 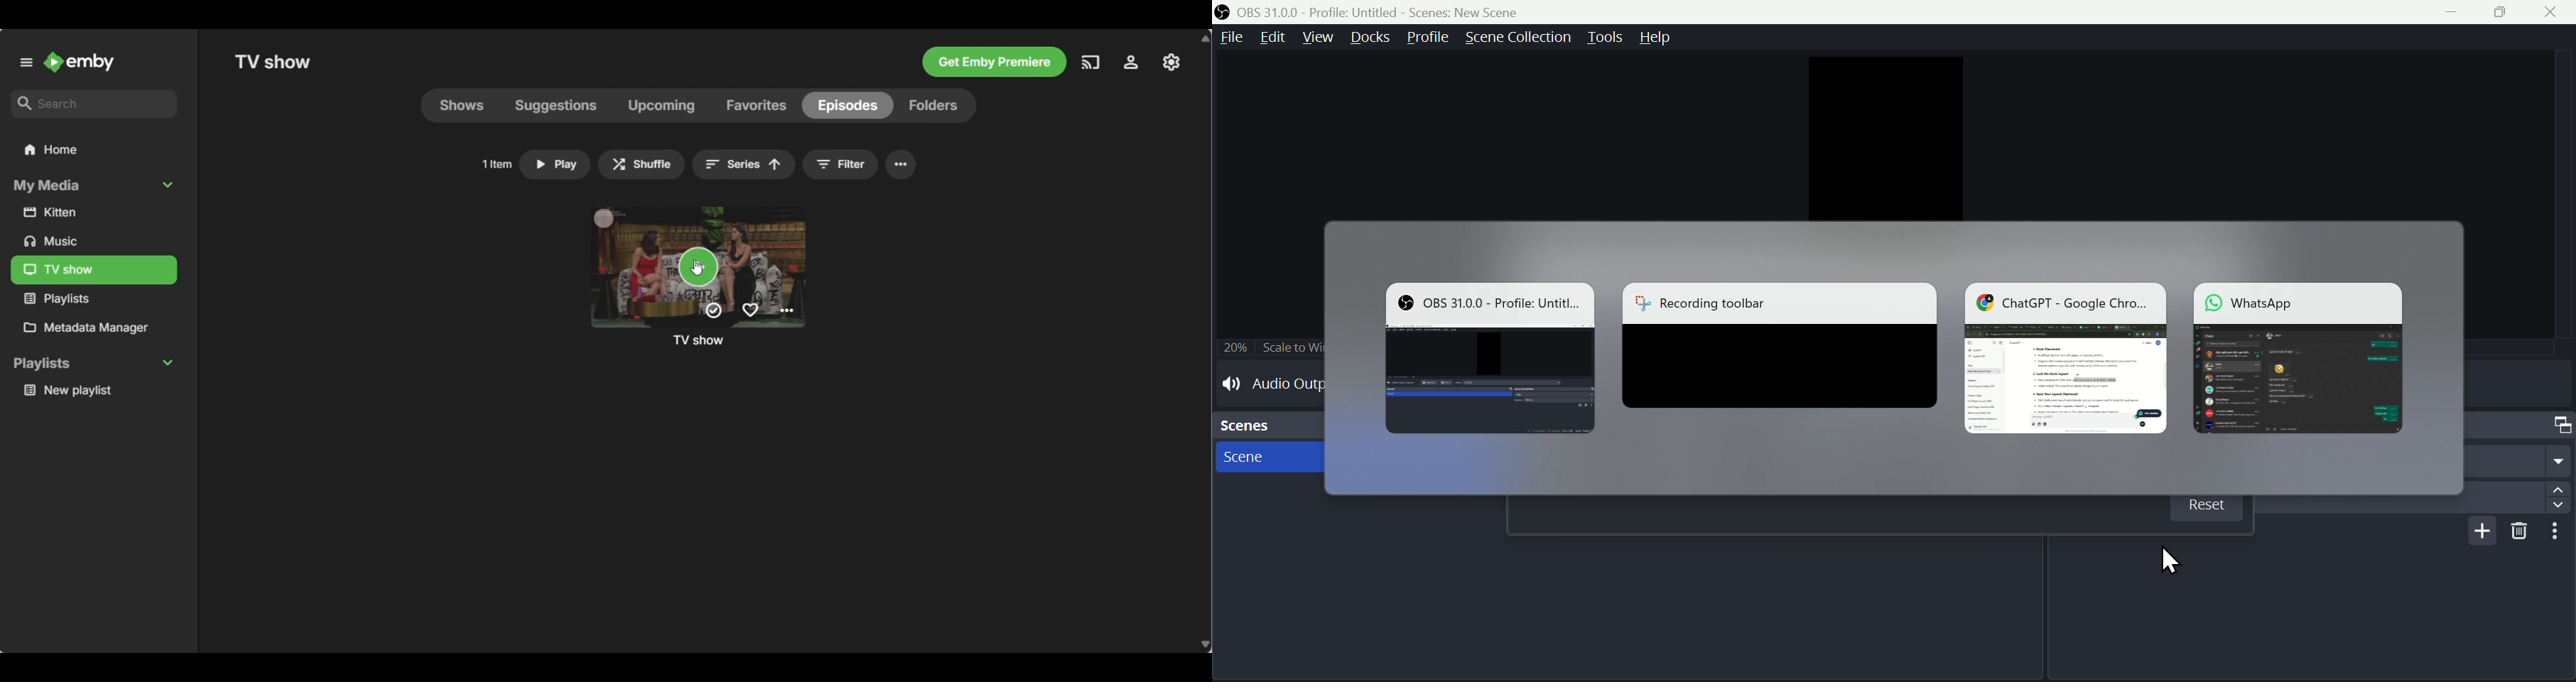 I want to click on Scenes, so click(x=1267, y=426).